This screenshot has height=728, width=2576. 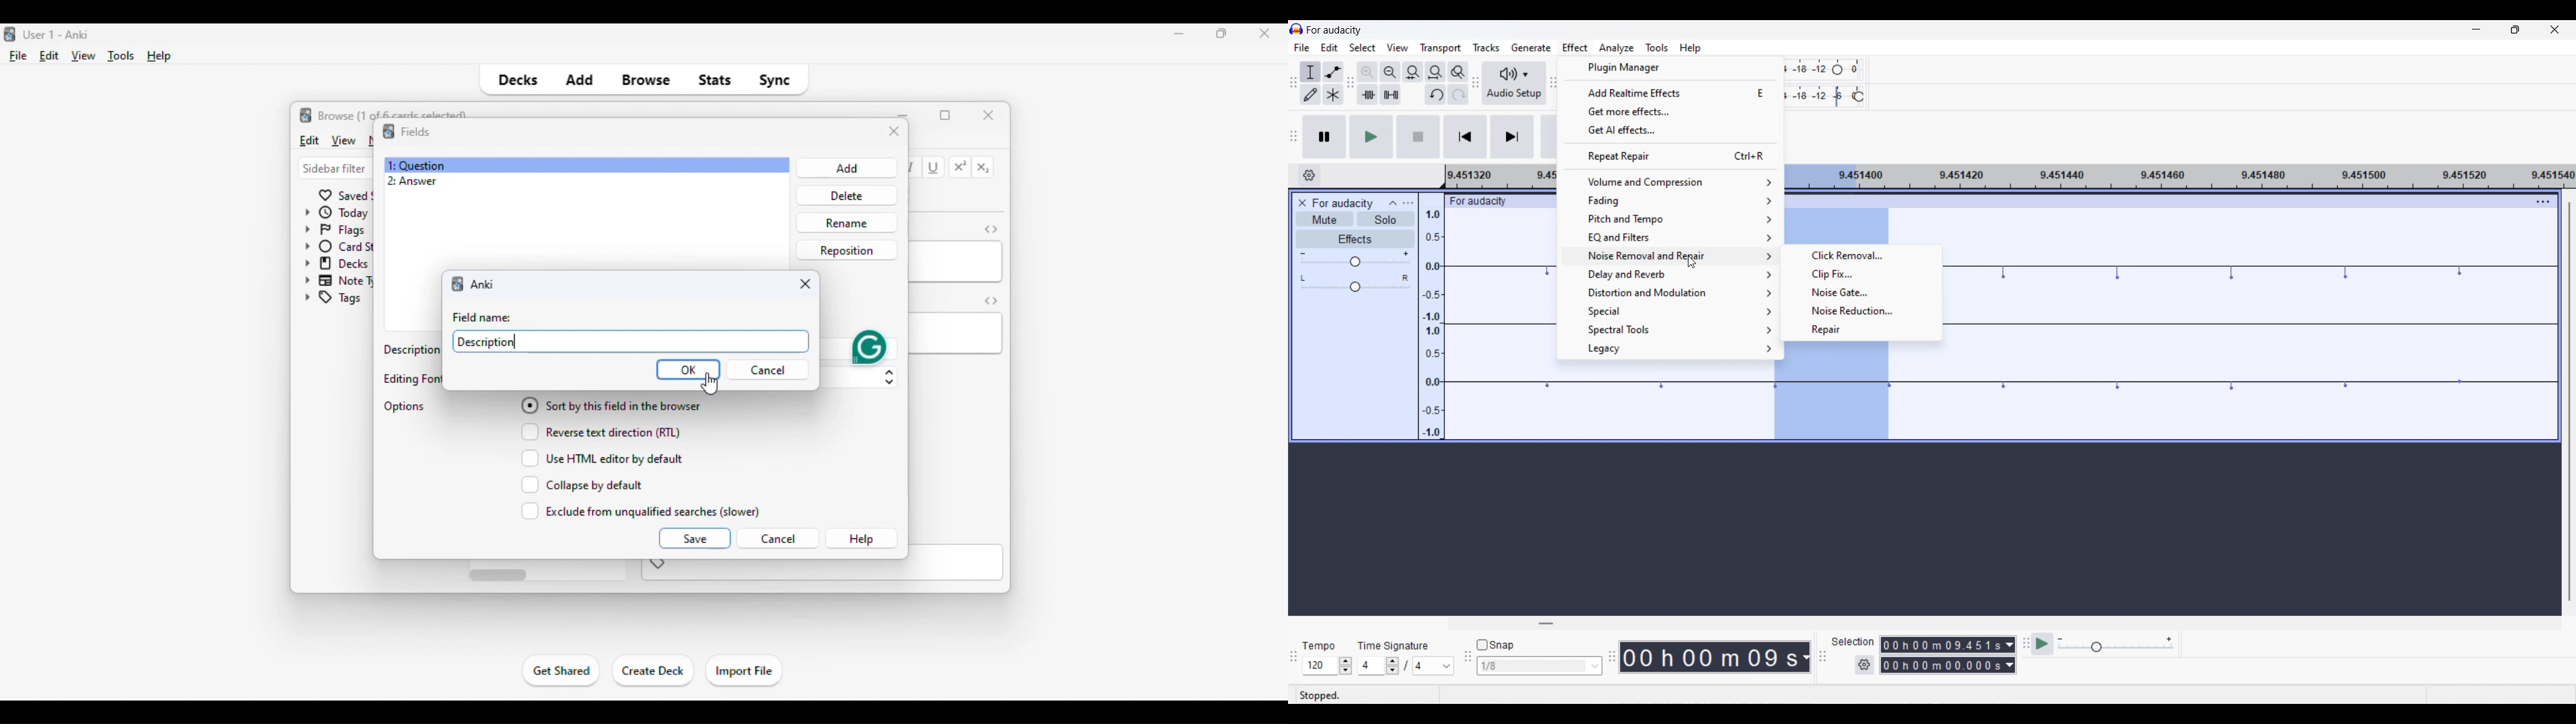 I want to click on Click removal, so click(x=1862, y=255).